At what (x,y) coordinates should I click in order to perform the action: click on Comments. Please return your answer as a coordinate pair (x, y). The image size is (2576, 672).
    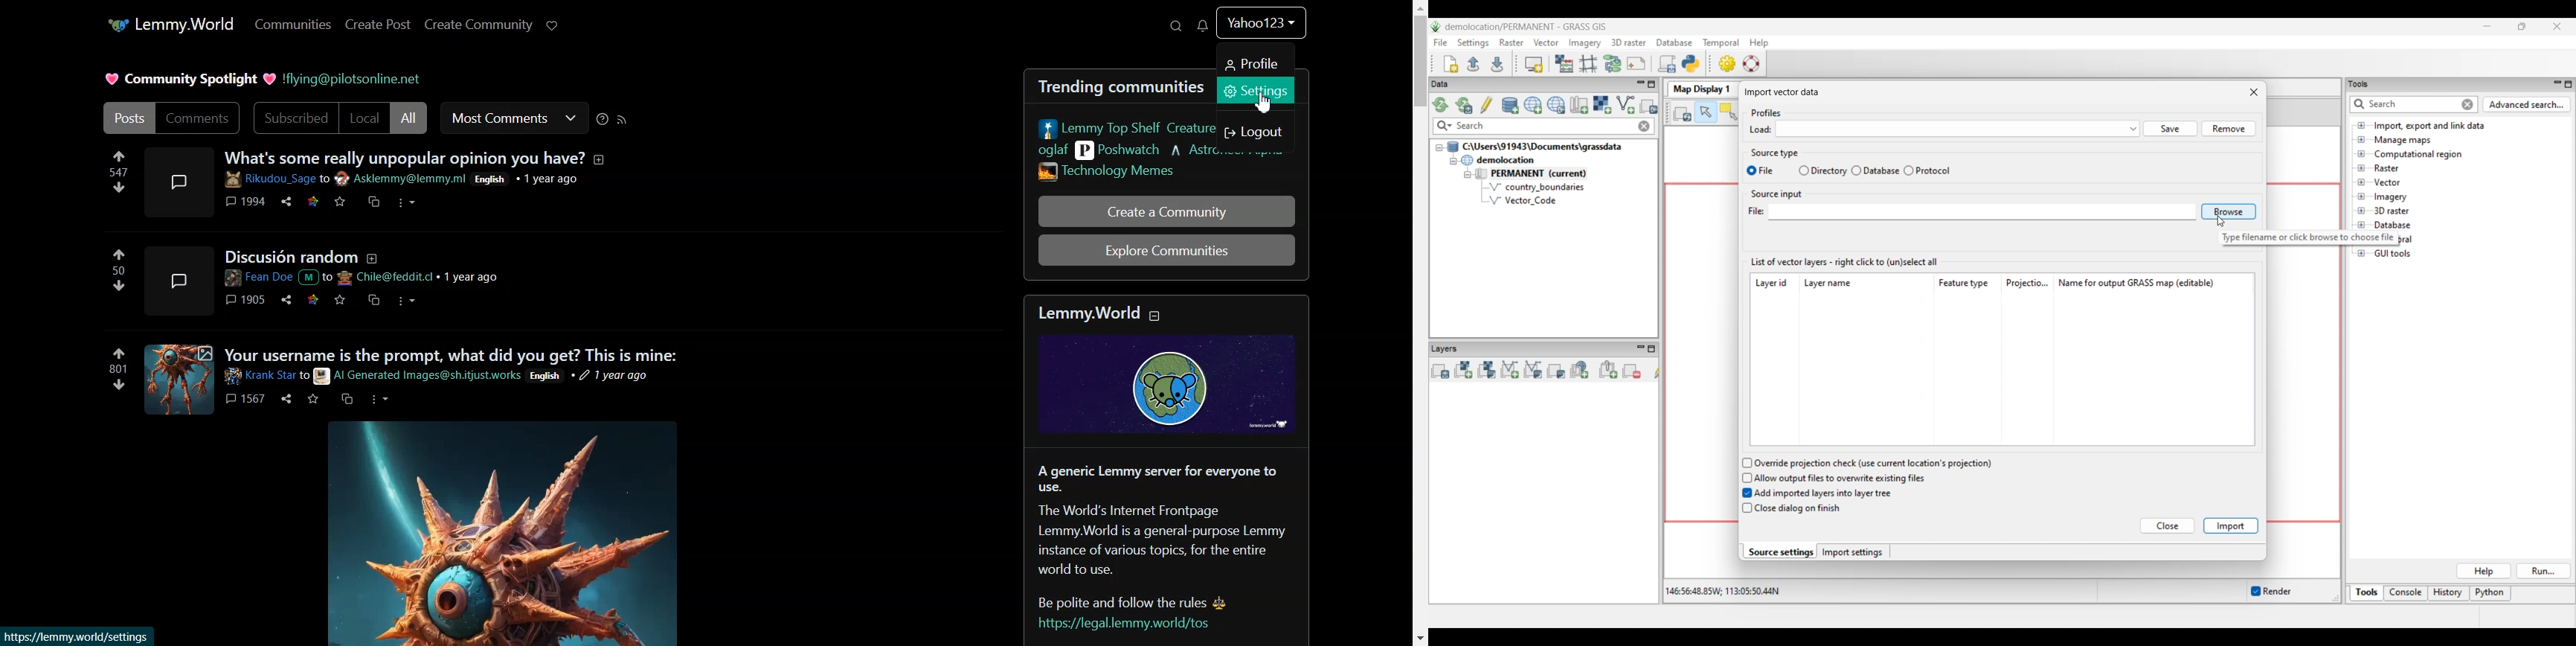
    Looking at the image, I should click on (199, 118).